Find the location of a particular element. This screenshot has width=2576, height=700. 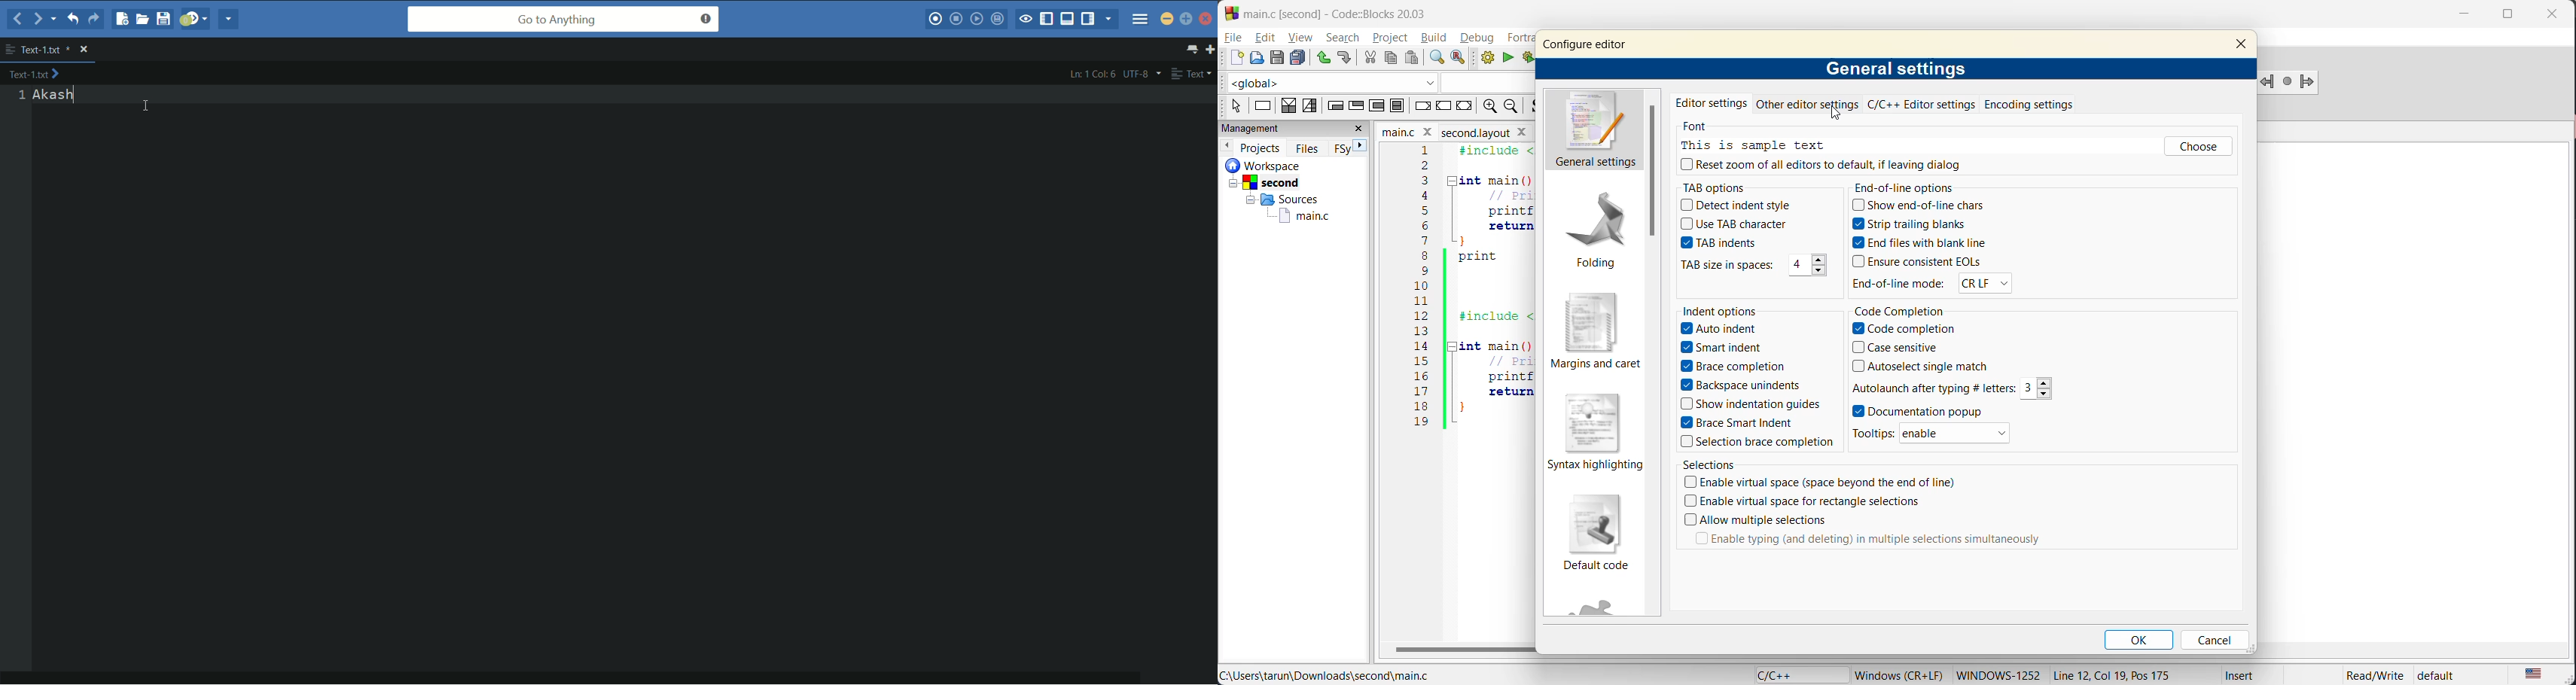

block instruction is located at coordinates (1399, 105).